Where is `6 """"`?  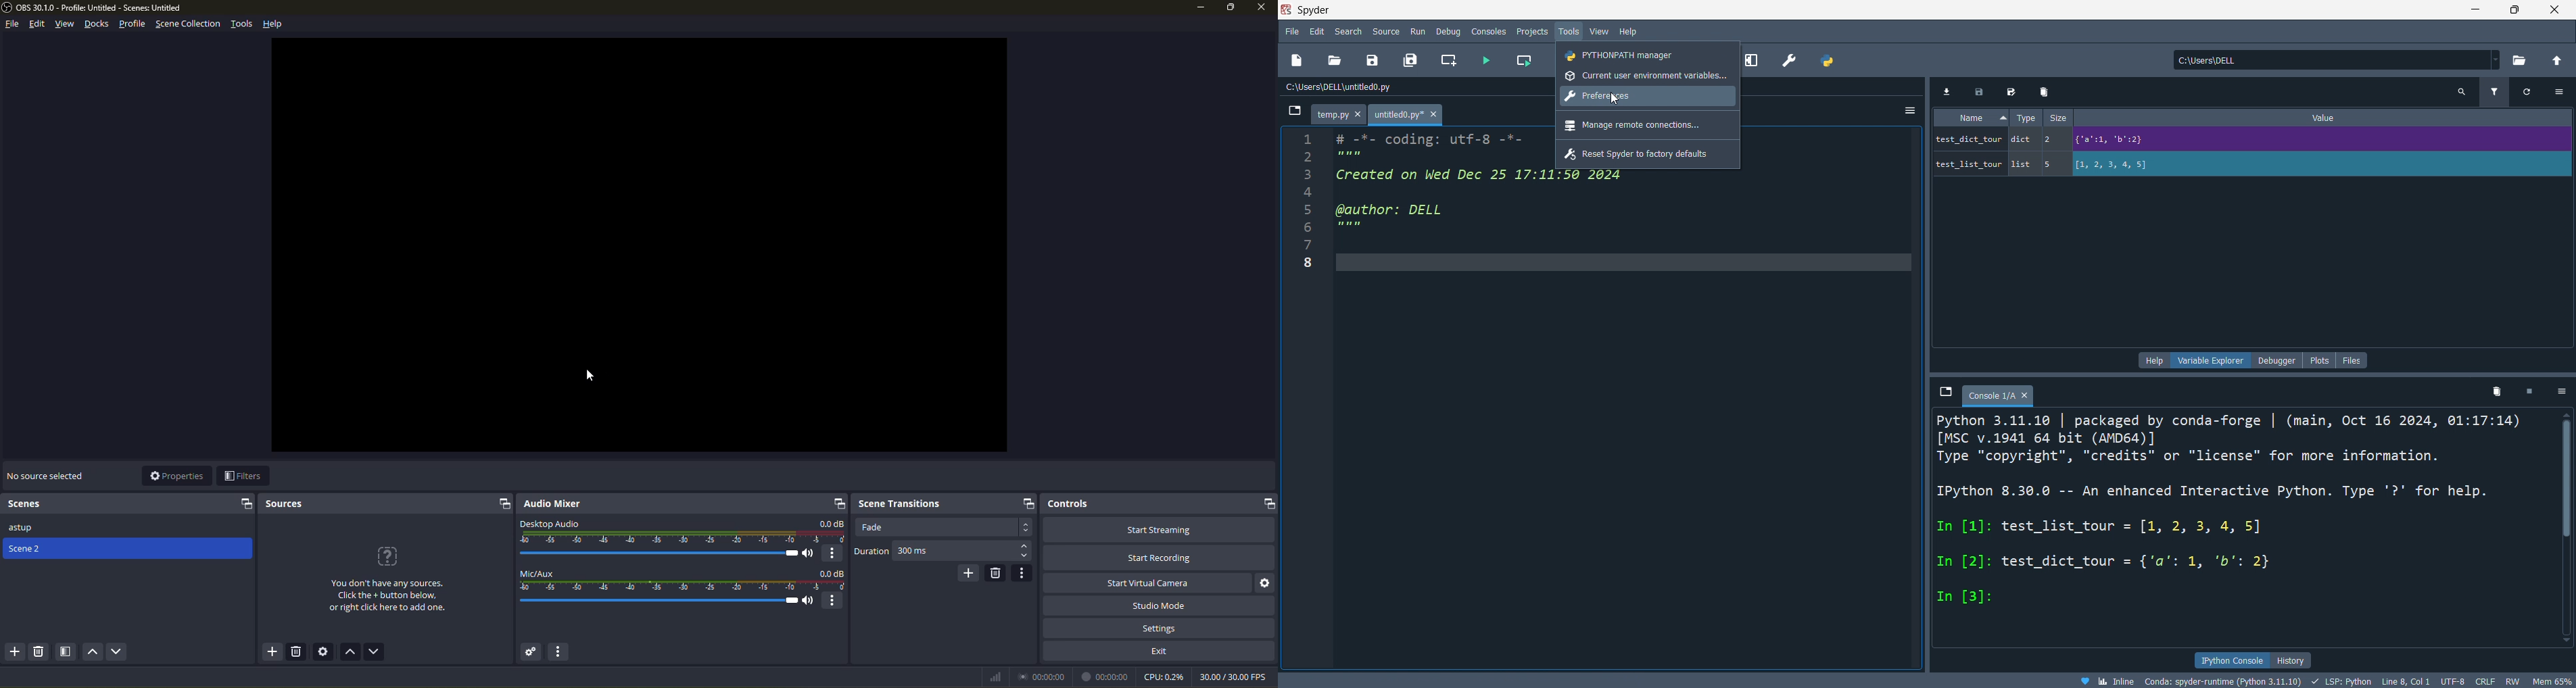 6 """" is located at coordinates (1350, 226).